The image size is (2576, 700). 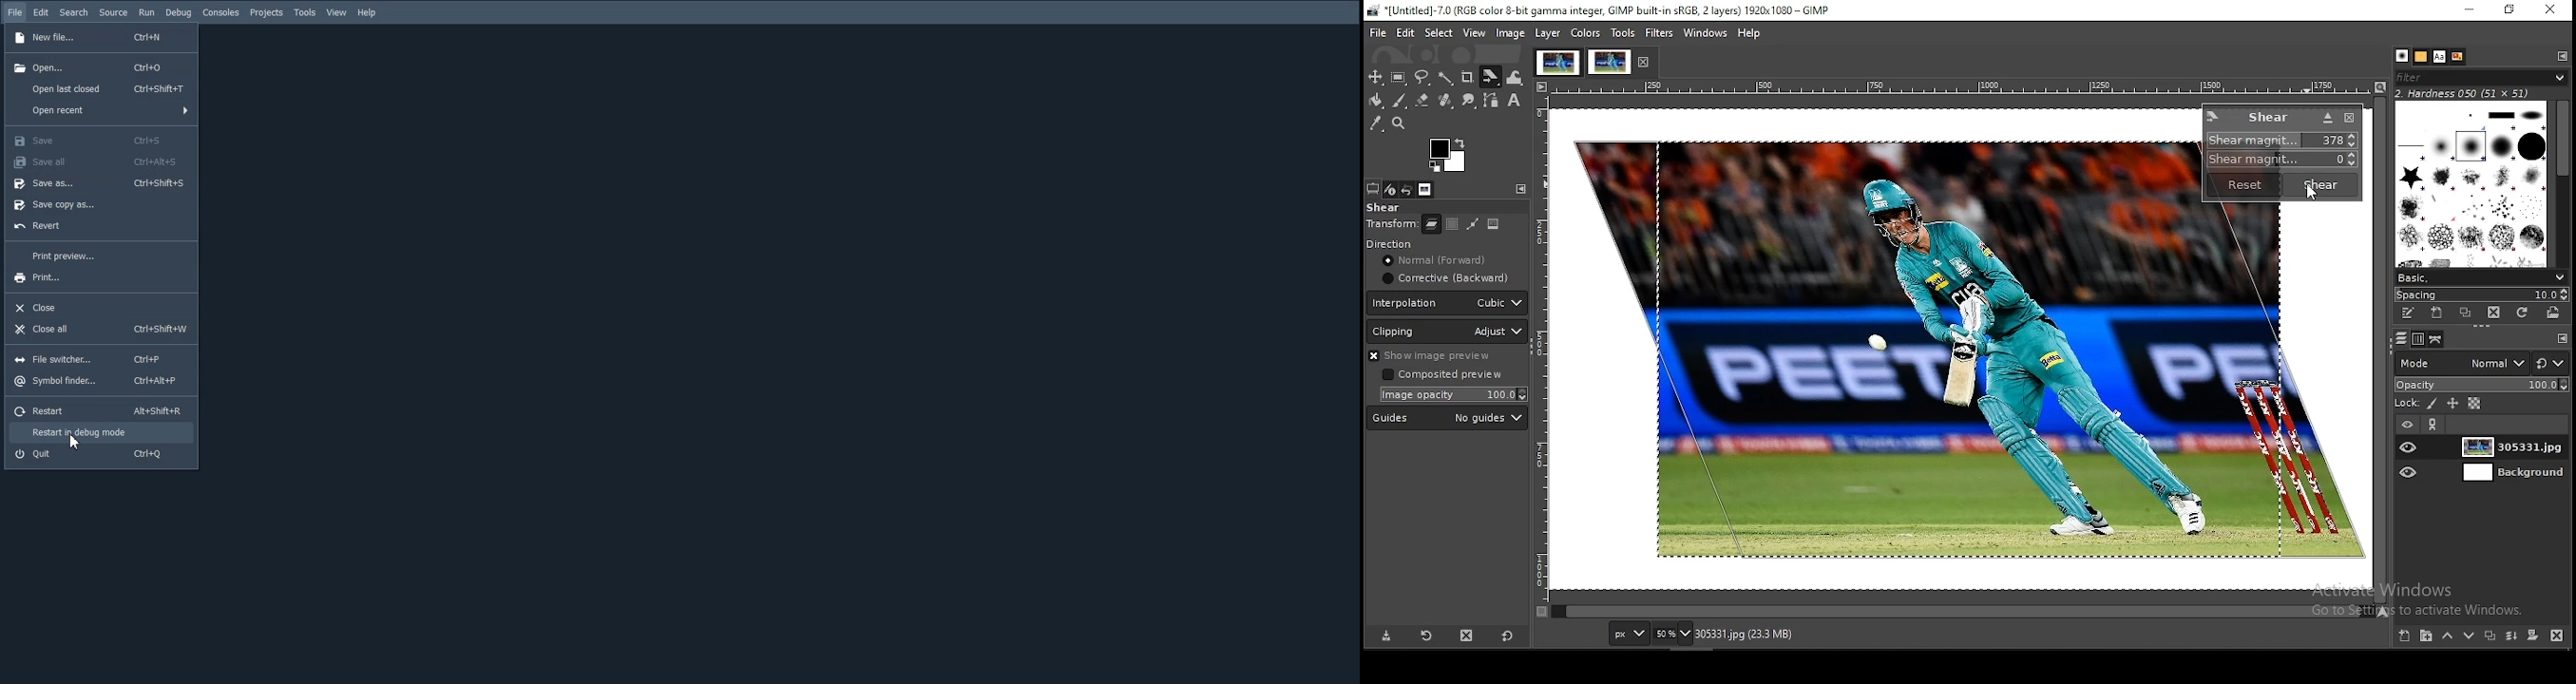 What do you see at coordinates (100, 89) in the screenshot?
I see `Open last closed` at bounding box center [100, 89].